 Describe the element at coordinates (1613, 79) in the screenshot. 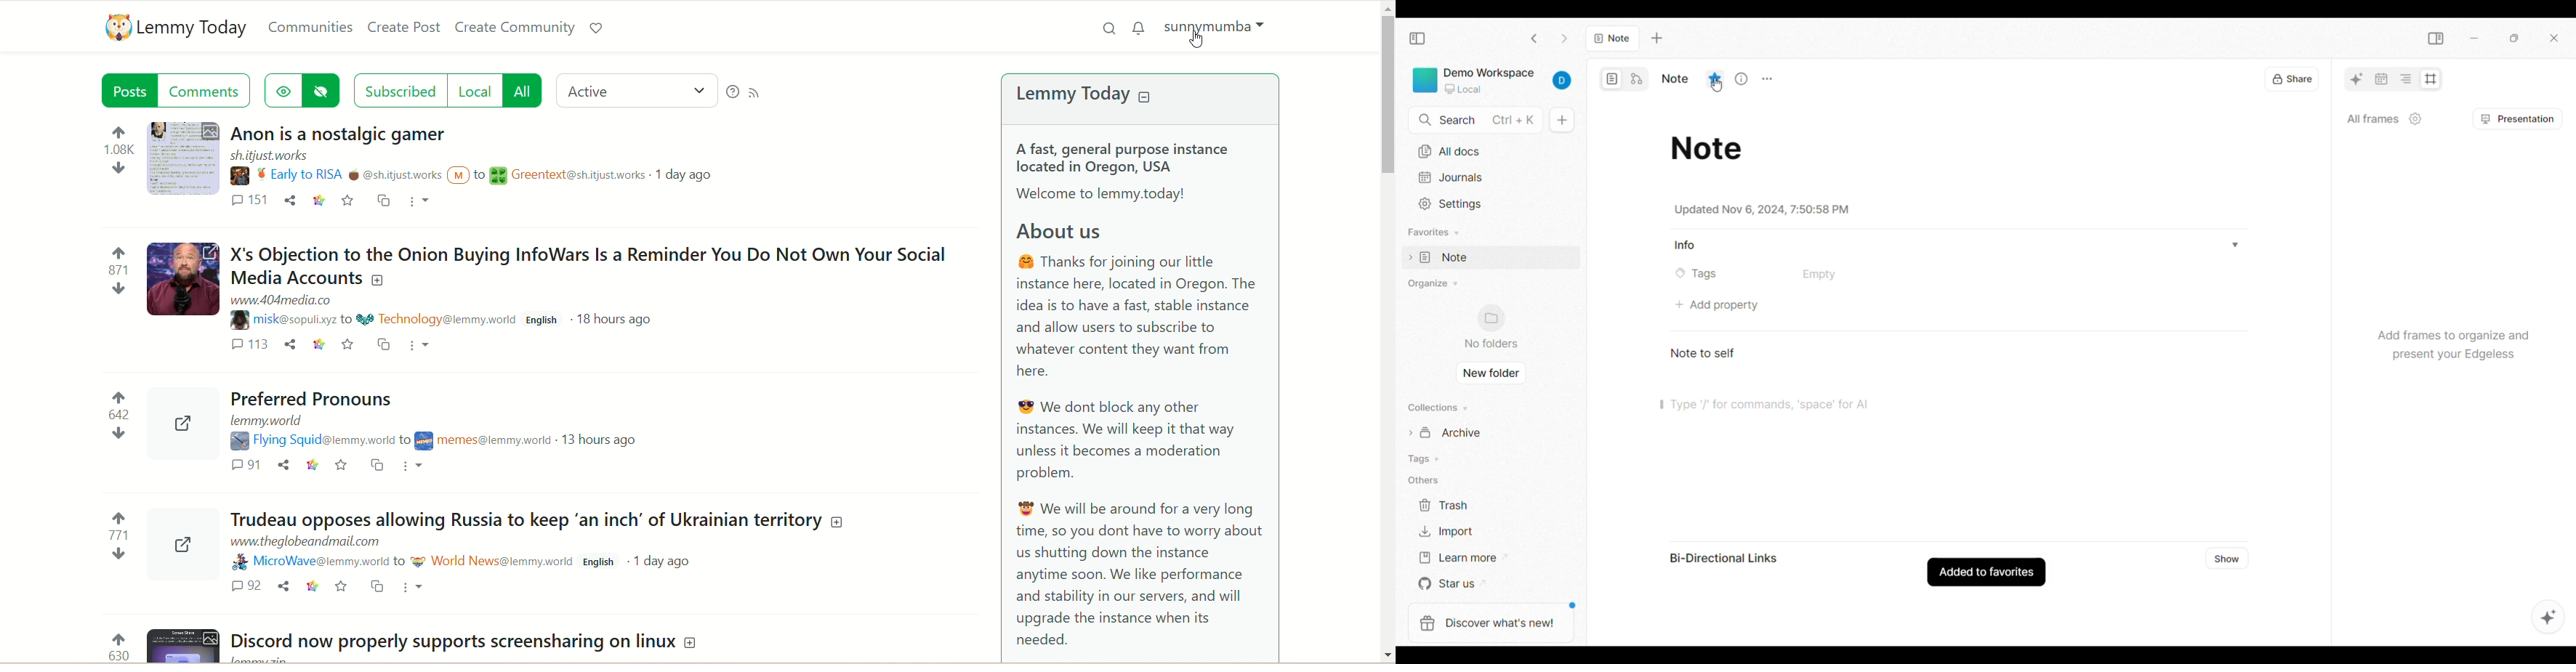

I see `Current edit mode` at that location.